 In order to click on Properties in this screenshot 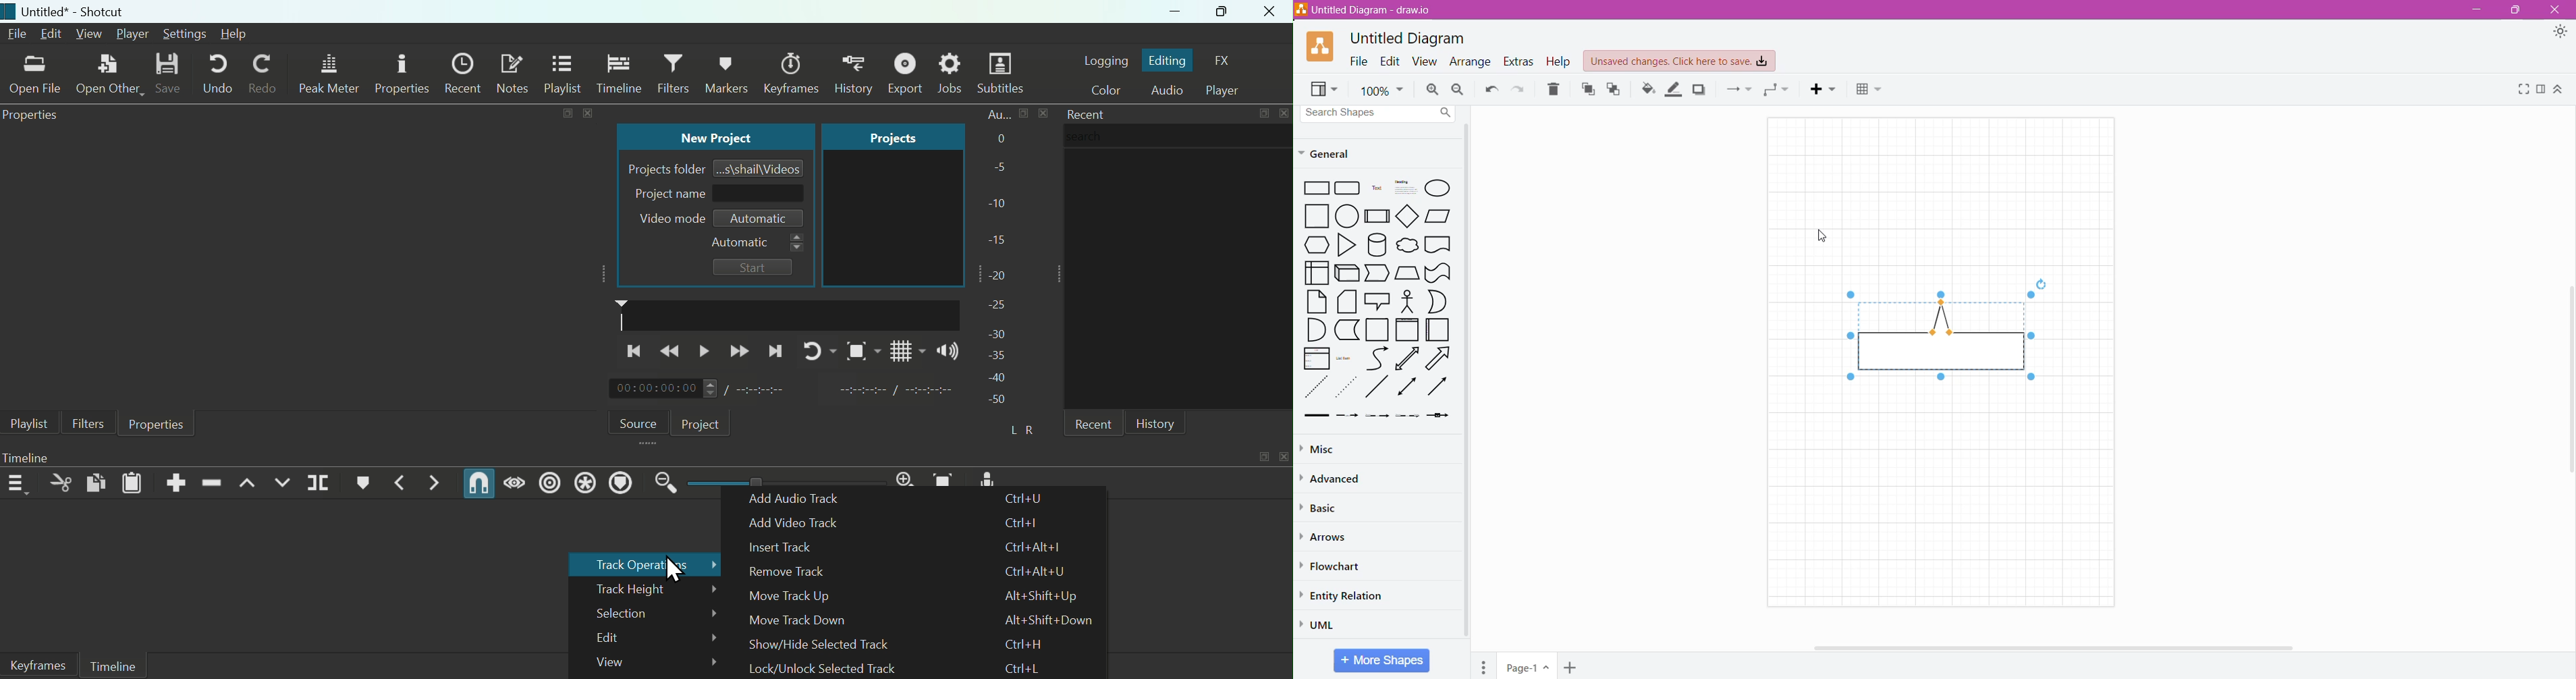, I will do `click(157, 425)`.